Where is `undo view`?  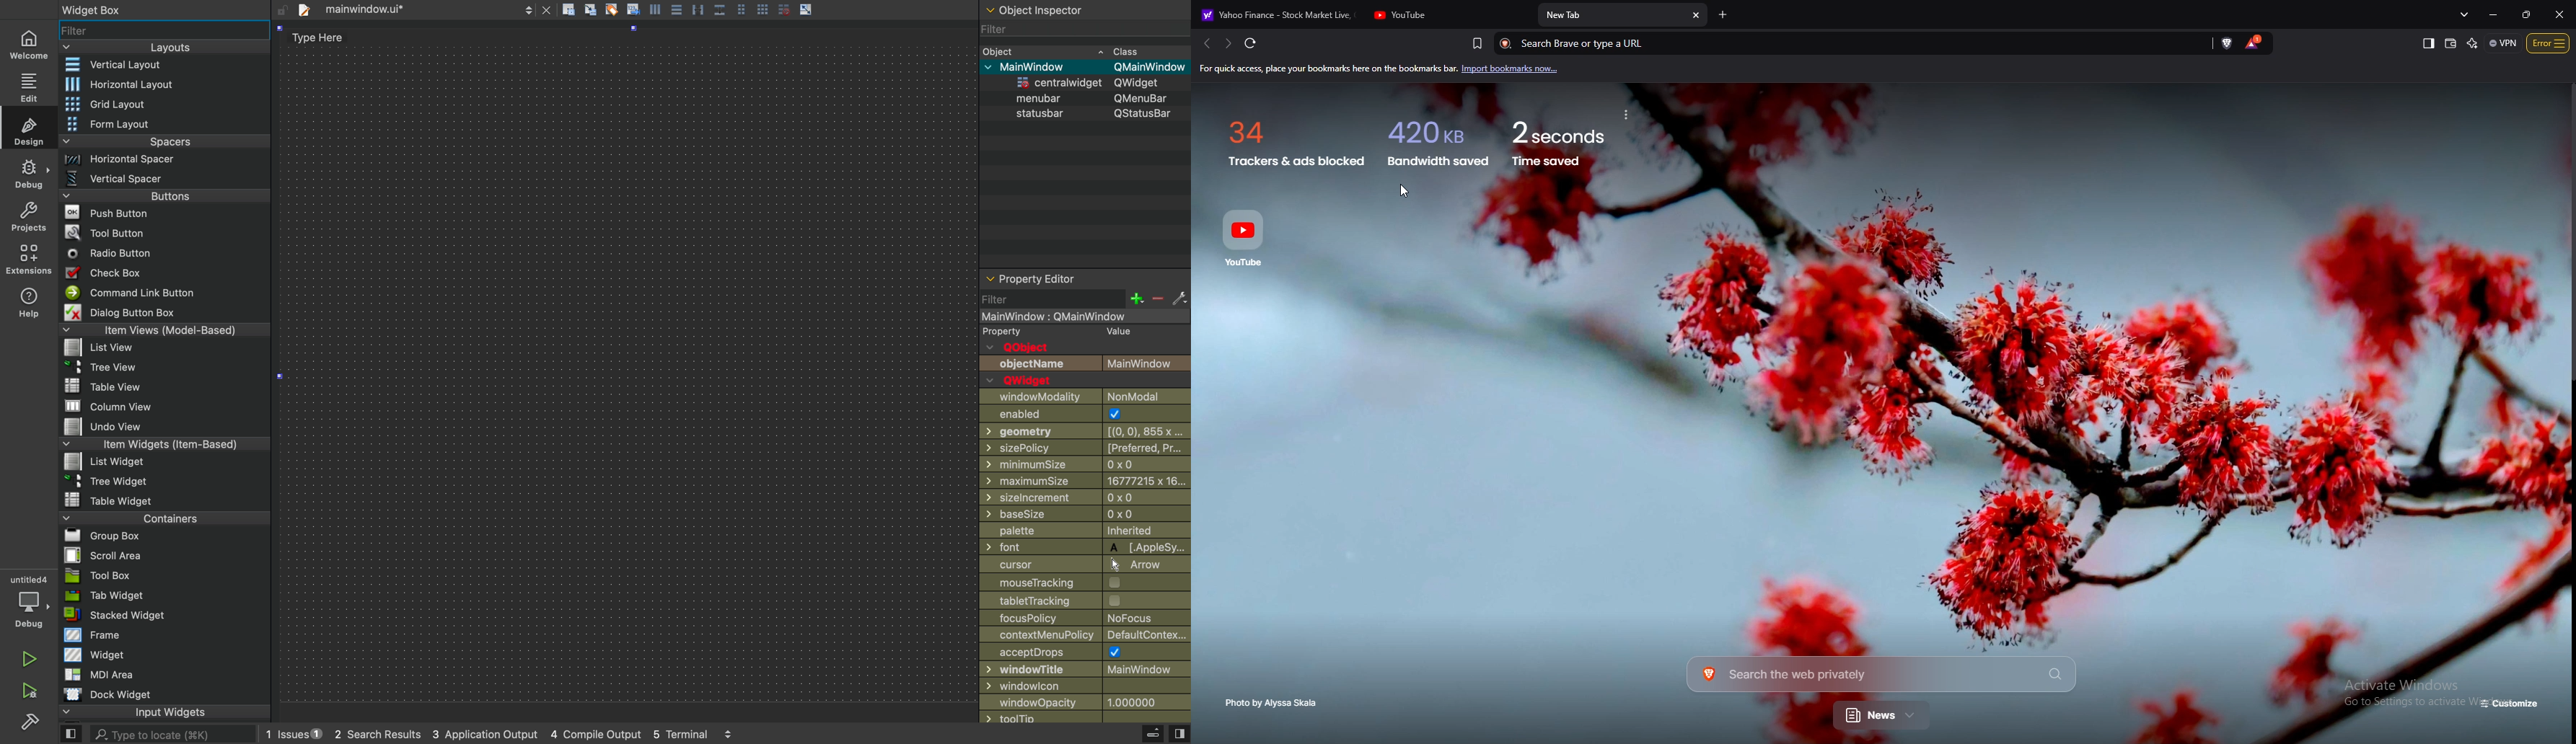
undo view is located at coordinates (165, 425).